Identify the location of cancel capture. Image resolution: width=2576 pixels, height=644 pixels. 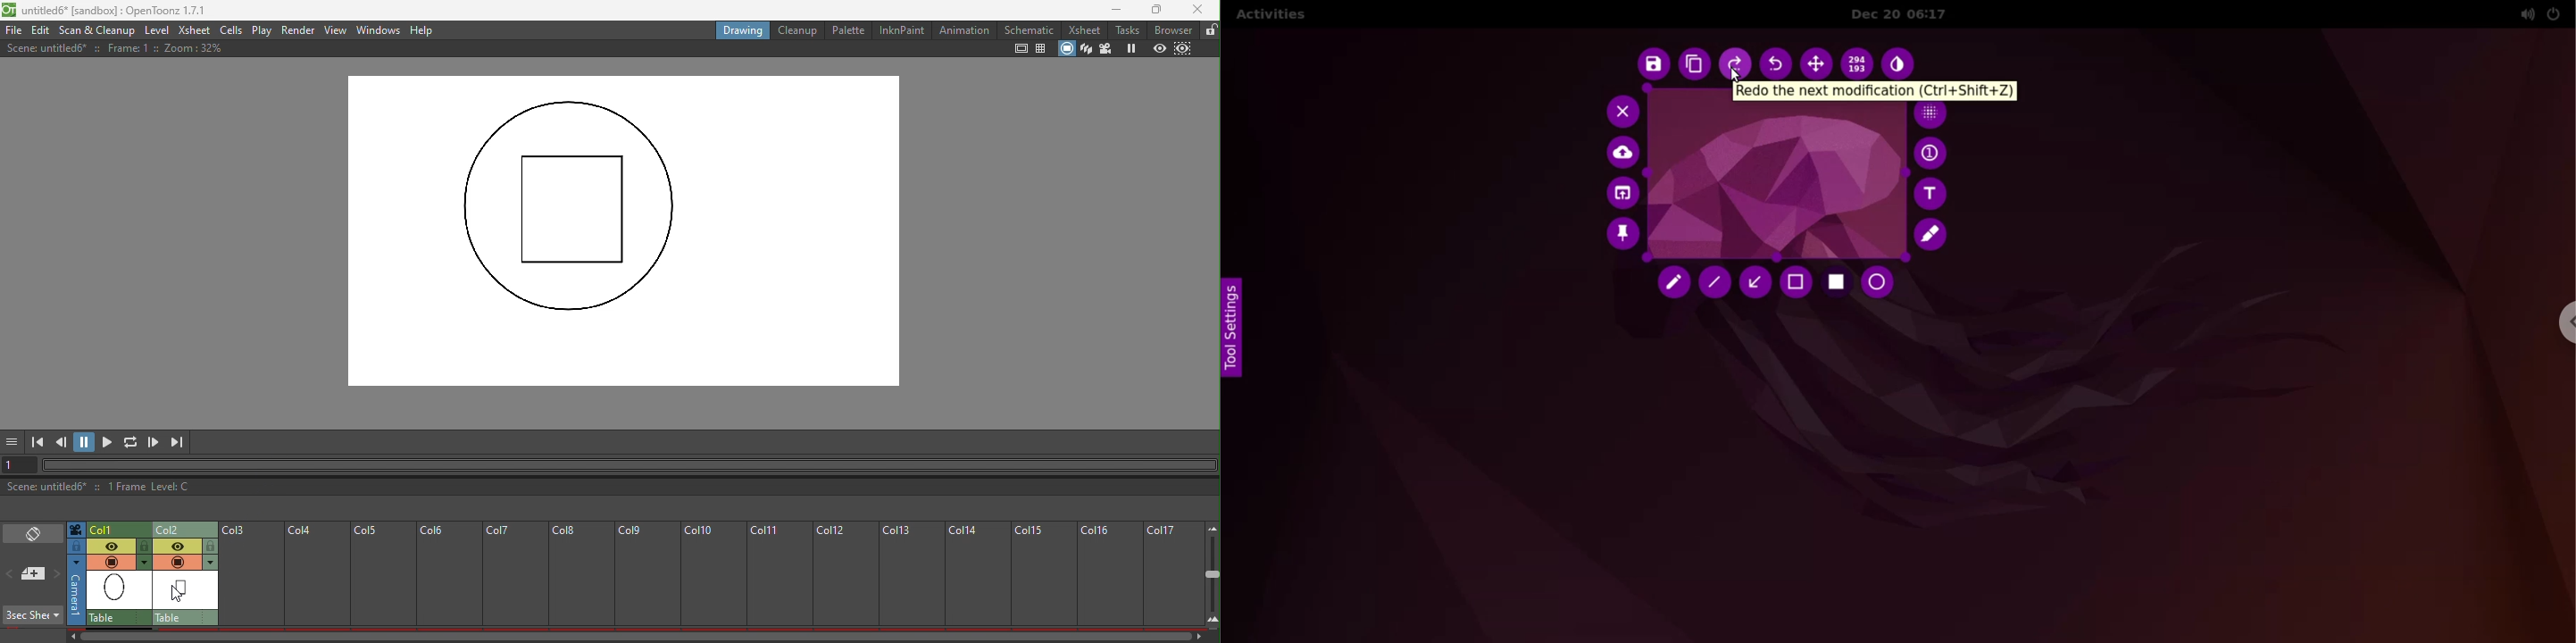
(1619, 111).